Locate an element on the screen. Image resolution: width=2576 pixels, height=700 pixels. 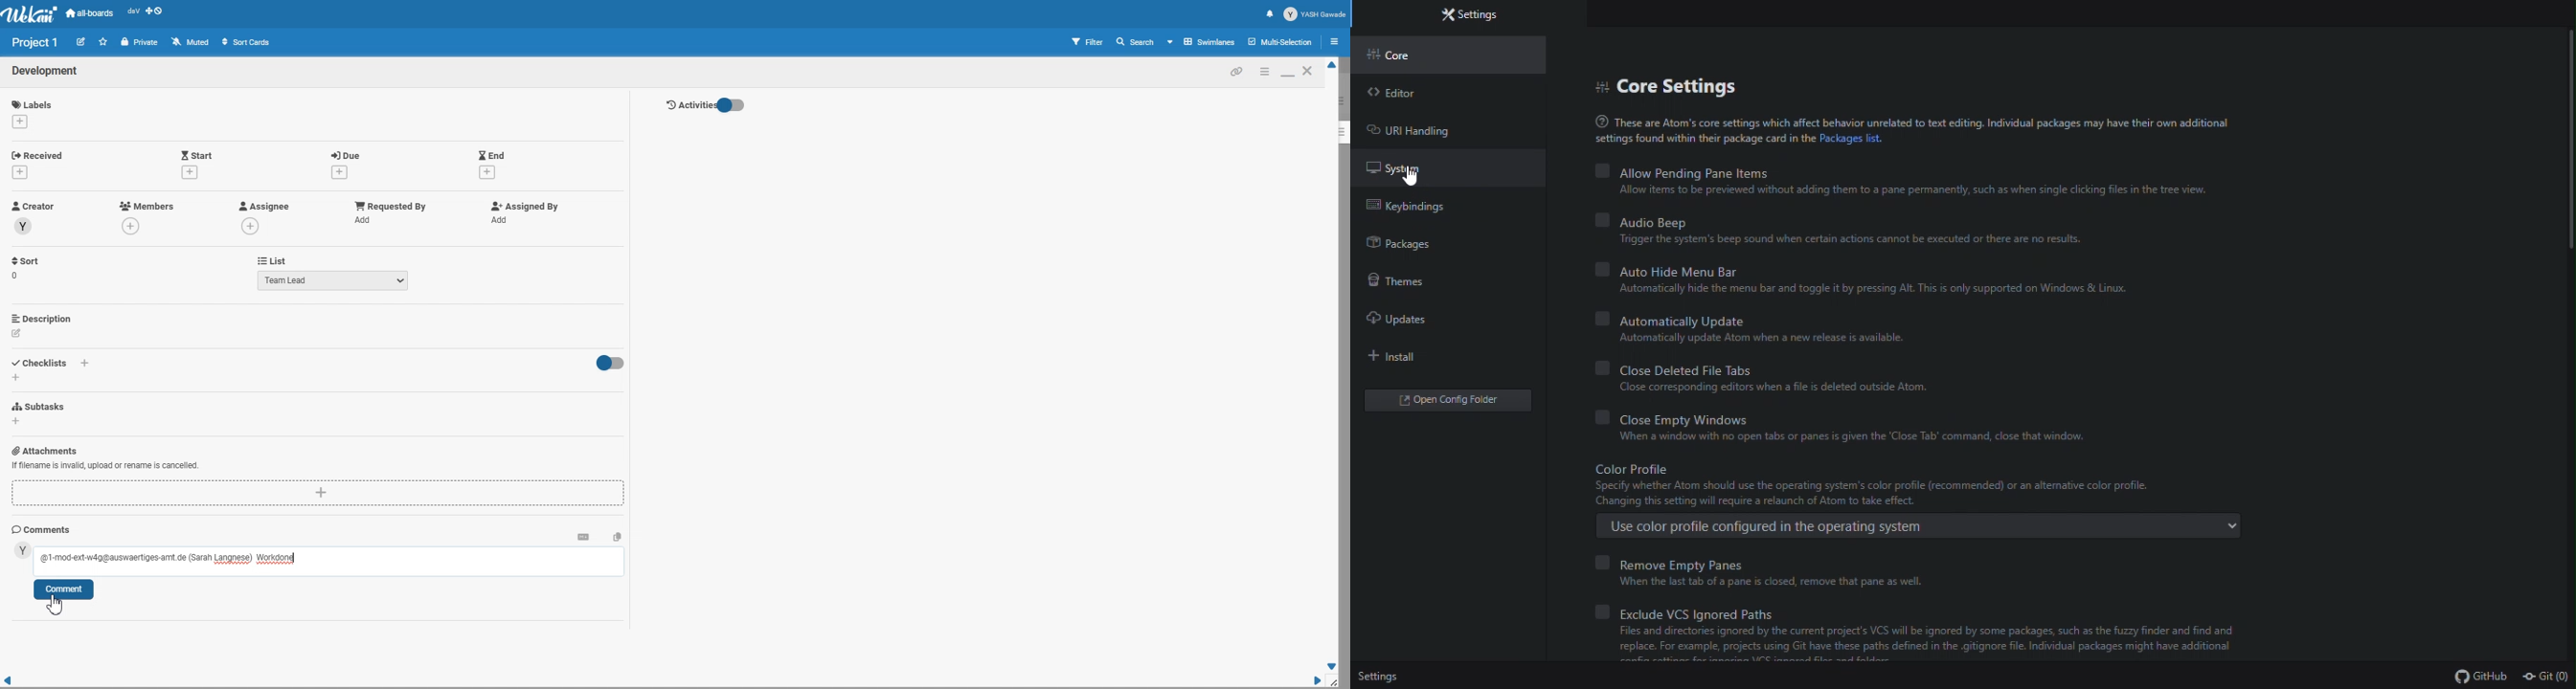
add is located at coordinates (16, 377).